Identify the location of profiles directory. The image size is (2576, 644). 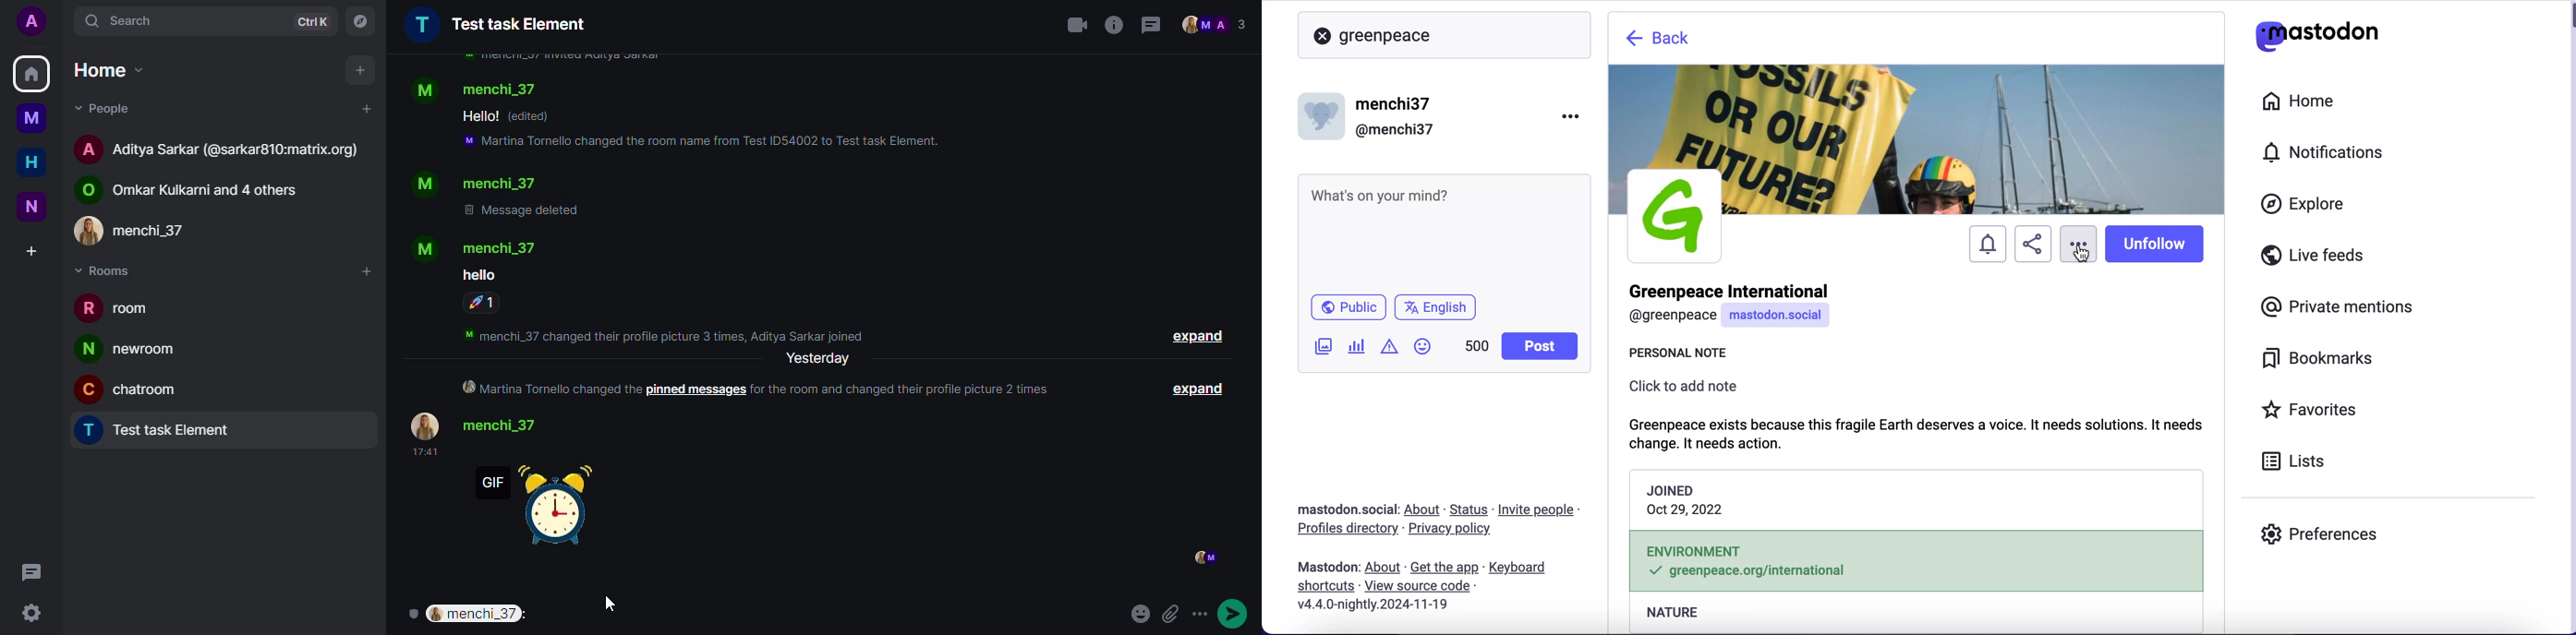
(1341, 530).